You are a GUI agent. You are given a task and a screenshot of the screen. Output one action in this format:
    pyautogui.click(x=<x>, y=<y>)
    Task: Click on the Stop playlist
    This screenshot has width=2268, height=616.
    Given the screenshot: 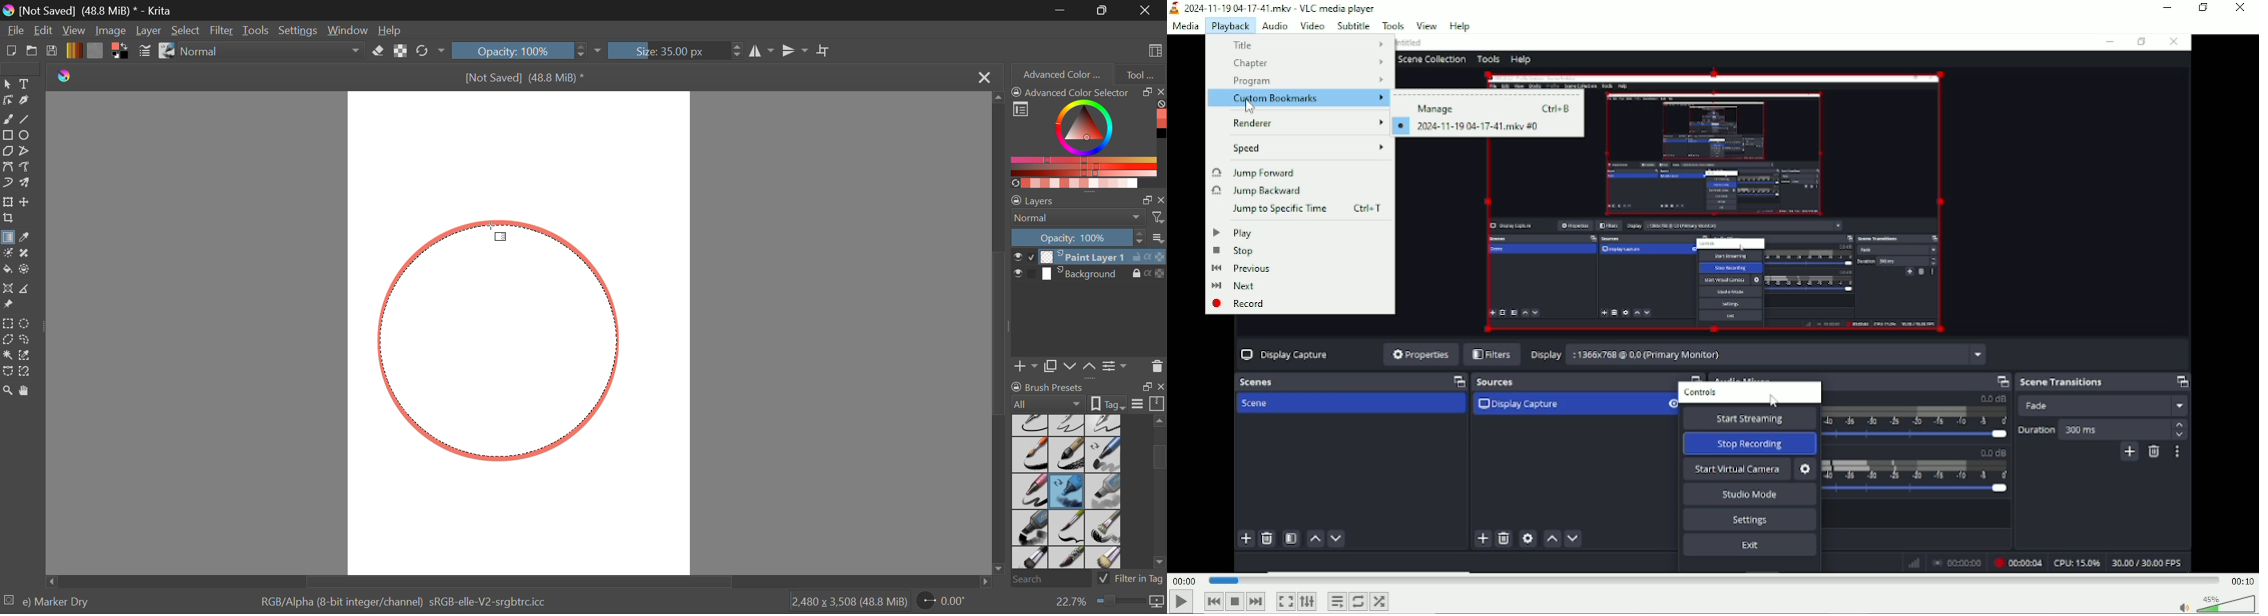 What is the action you would take?
    pyautogui.click(x=1234, y=601)
    